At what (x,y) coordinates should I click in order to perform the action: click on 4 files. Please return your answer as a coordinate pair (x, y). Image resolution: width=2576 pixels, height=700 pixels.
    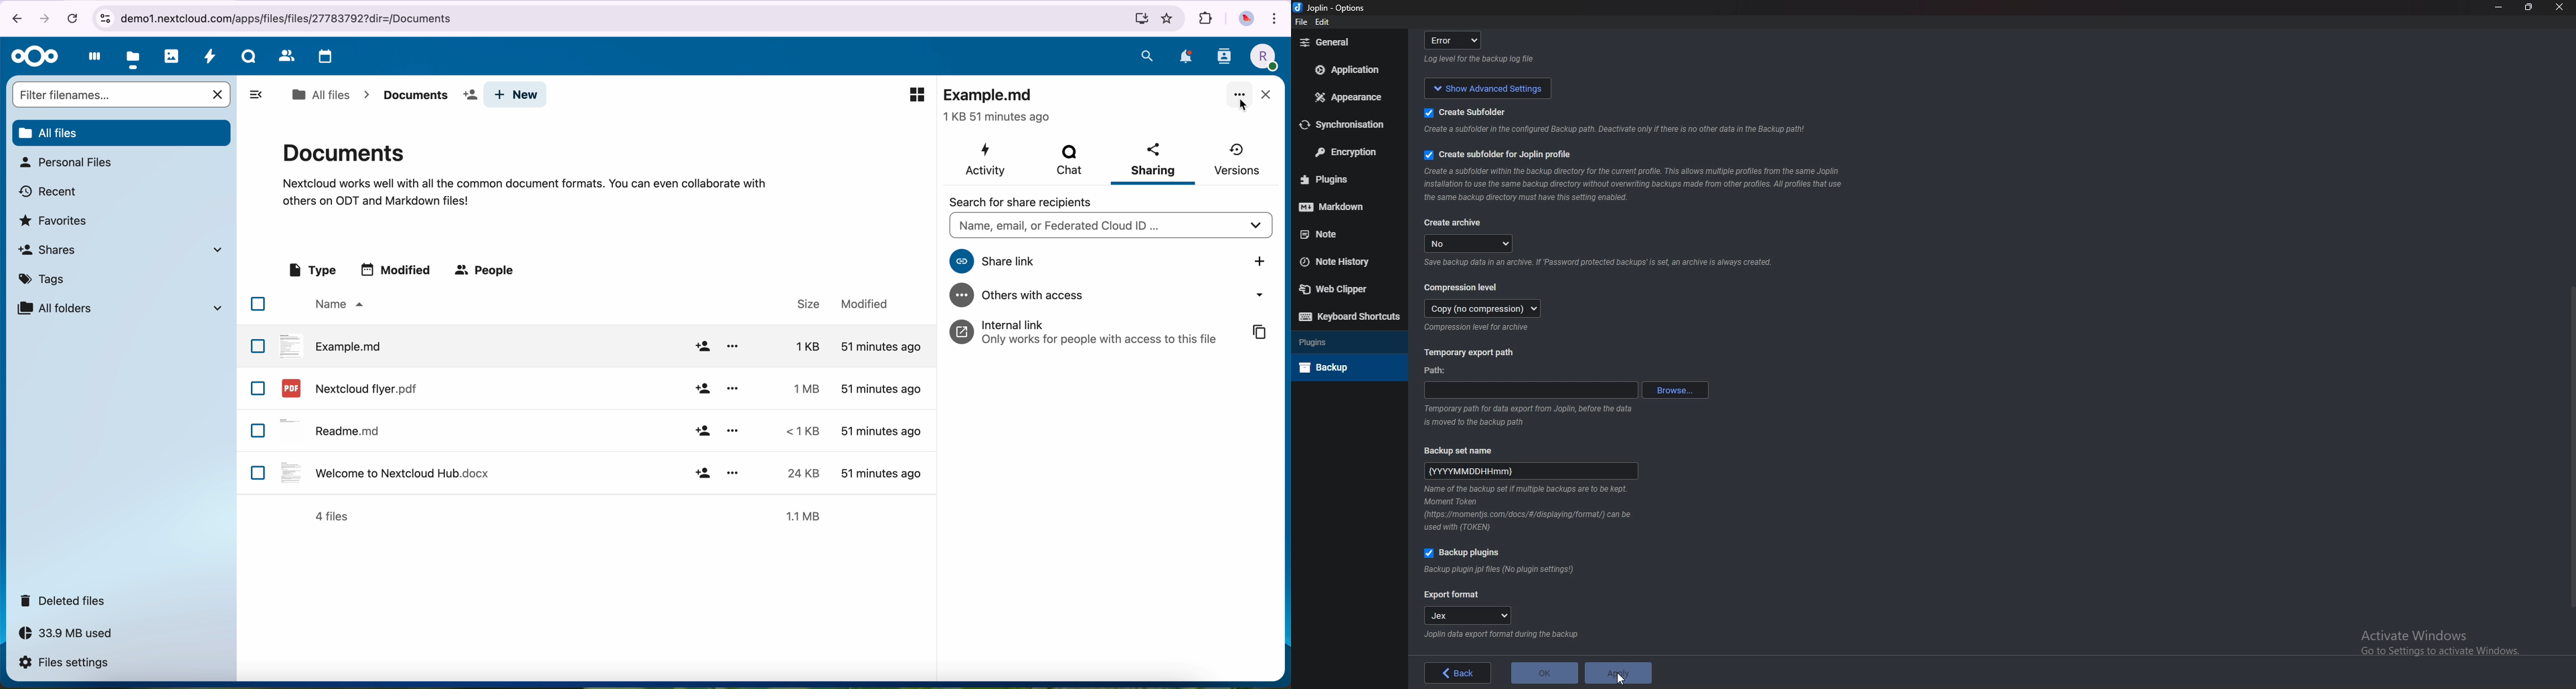
    Looking at the image, I should click on (332, 517).